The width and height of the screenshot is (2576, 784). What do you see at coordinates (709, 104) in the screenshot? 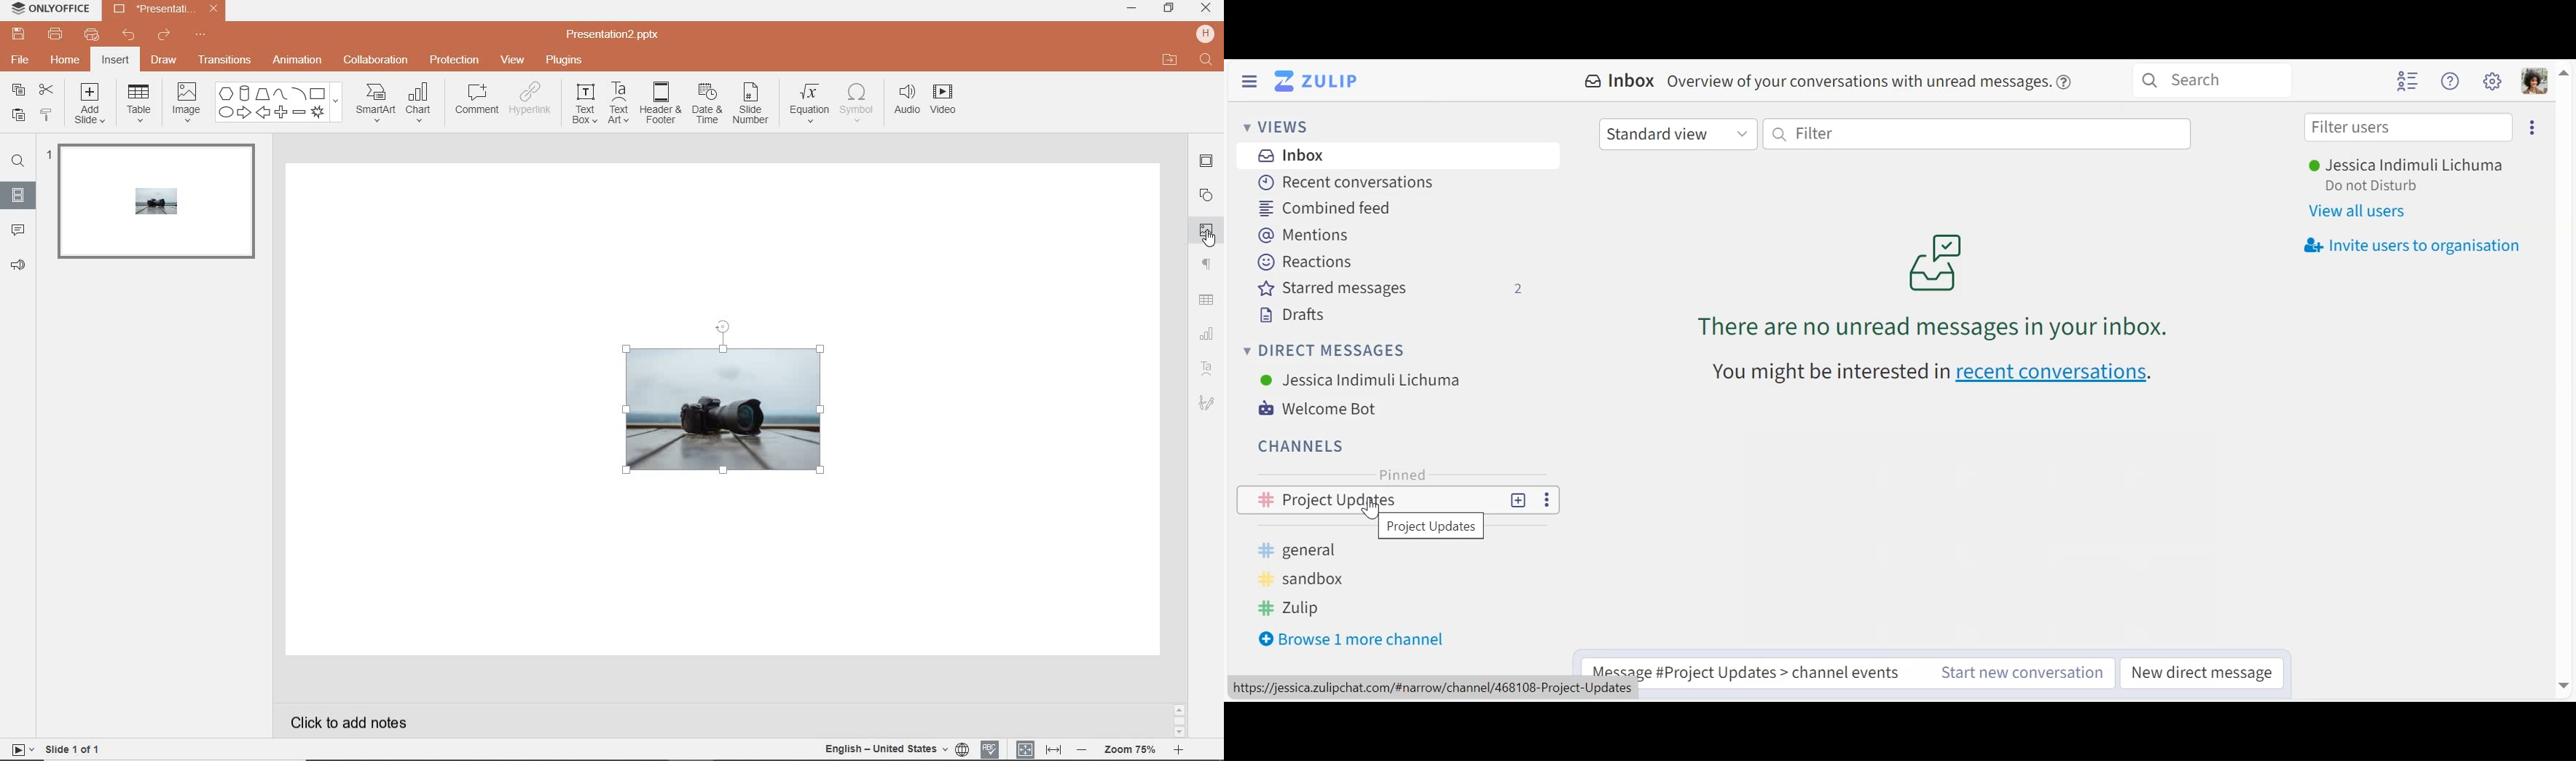
I see `date & time` at bounding box center [709, 104].